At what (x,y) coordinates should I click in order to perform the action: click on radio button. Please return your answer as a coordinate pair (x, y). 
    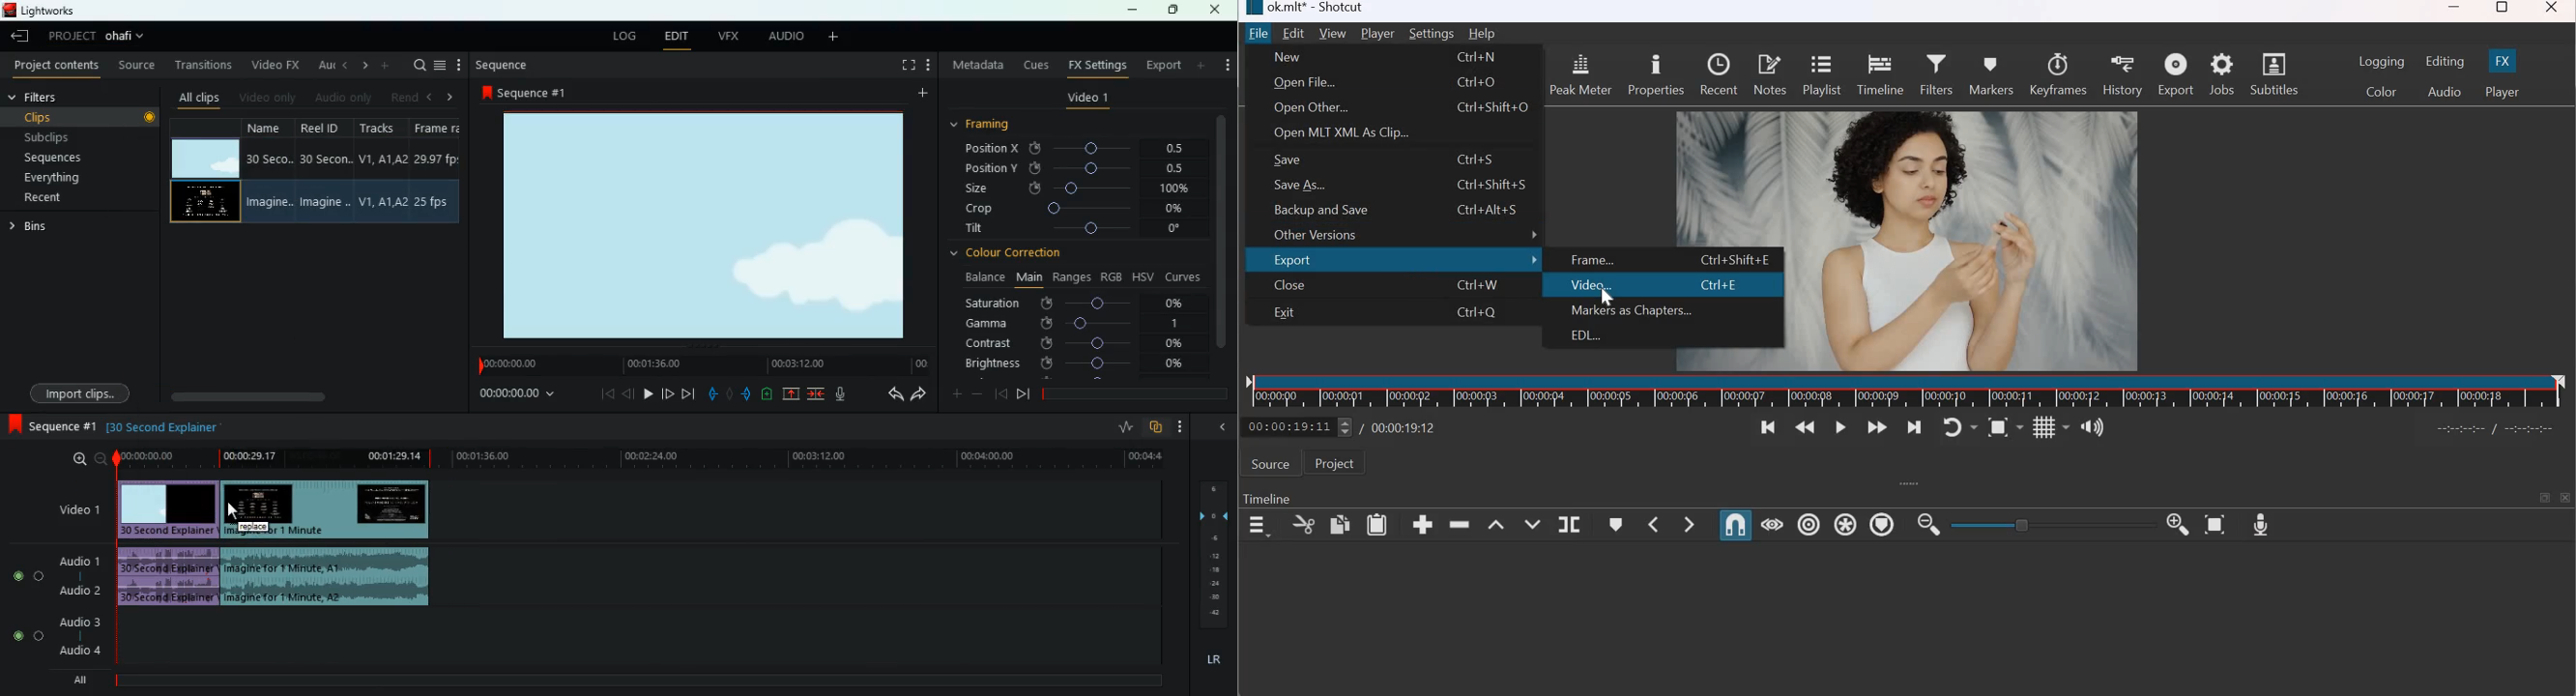
    Looking at the image, I should click on (24, 600).